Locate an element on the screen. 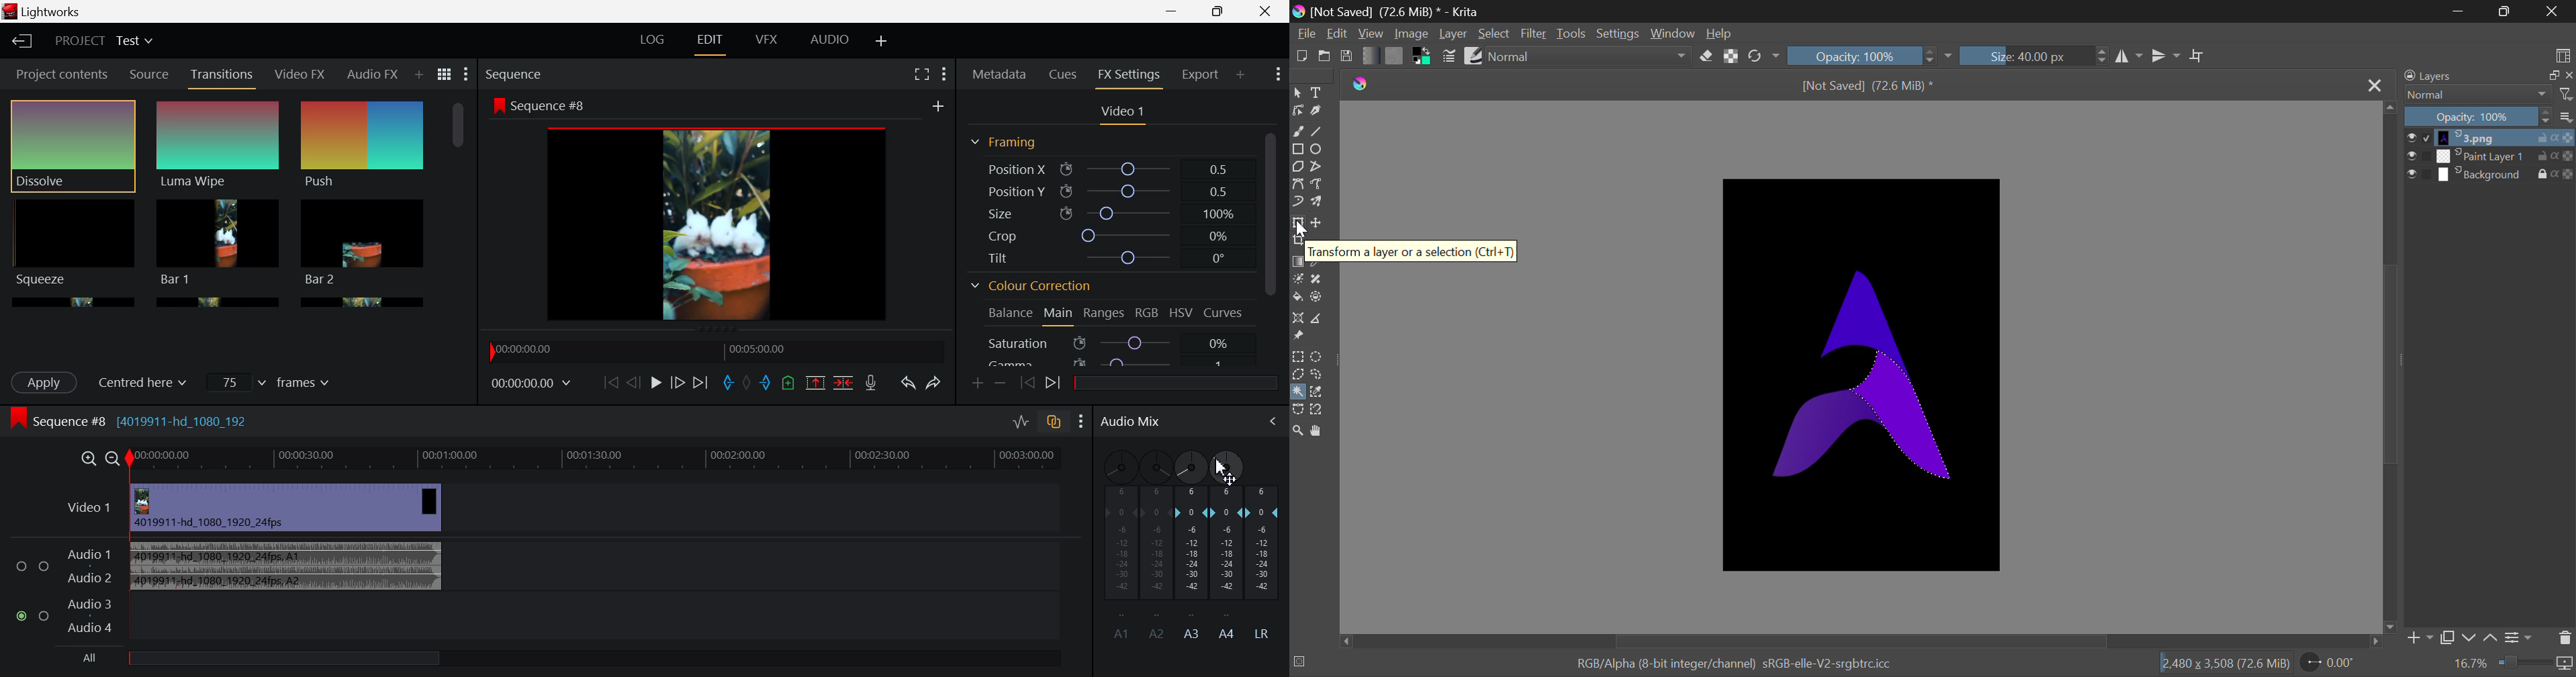  RGB is located at coordinates (1148, 313).